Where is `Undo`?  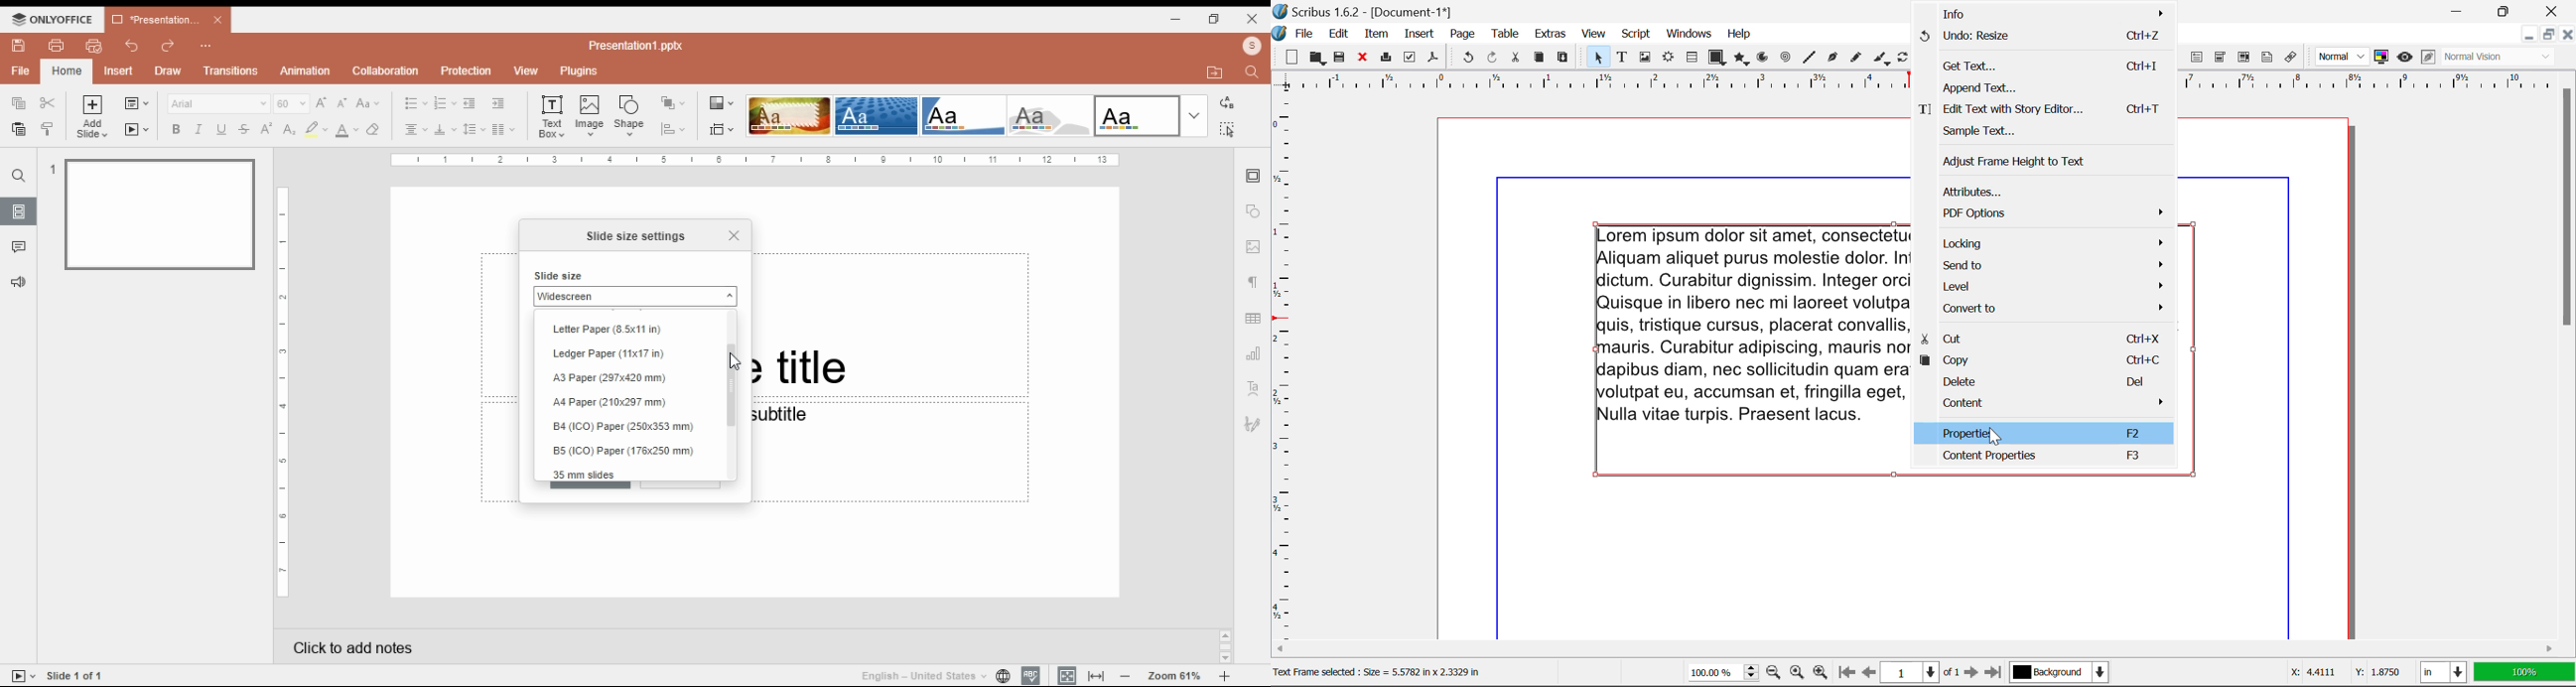 Undo is located at coordinates (1468, 59).